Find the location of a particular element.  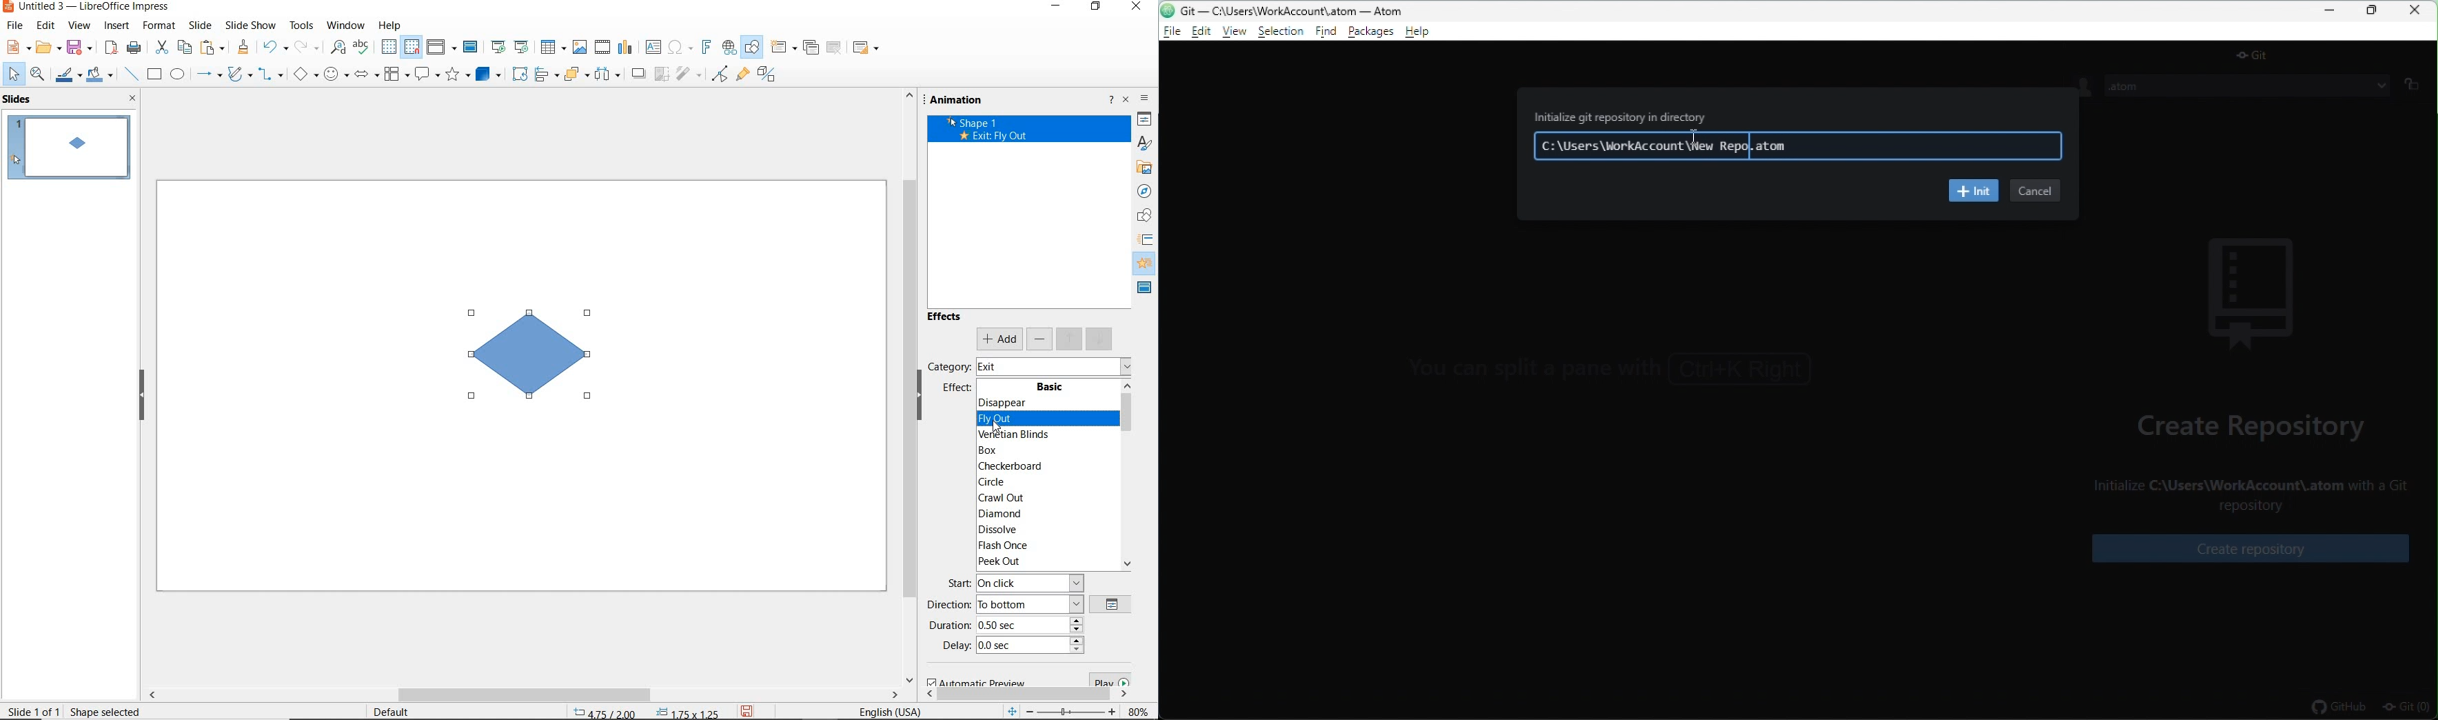

symbol shapes is located at coordinates (337, 74).